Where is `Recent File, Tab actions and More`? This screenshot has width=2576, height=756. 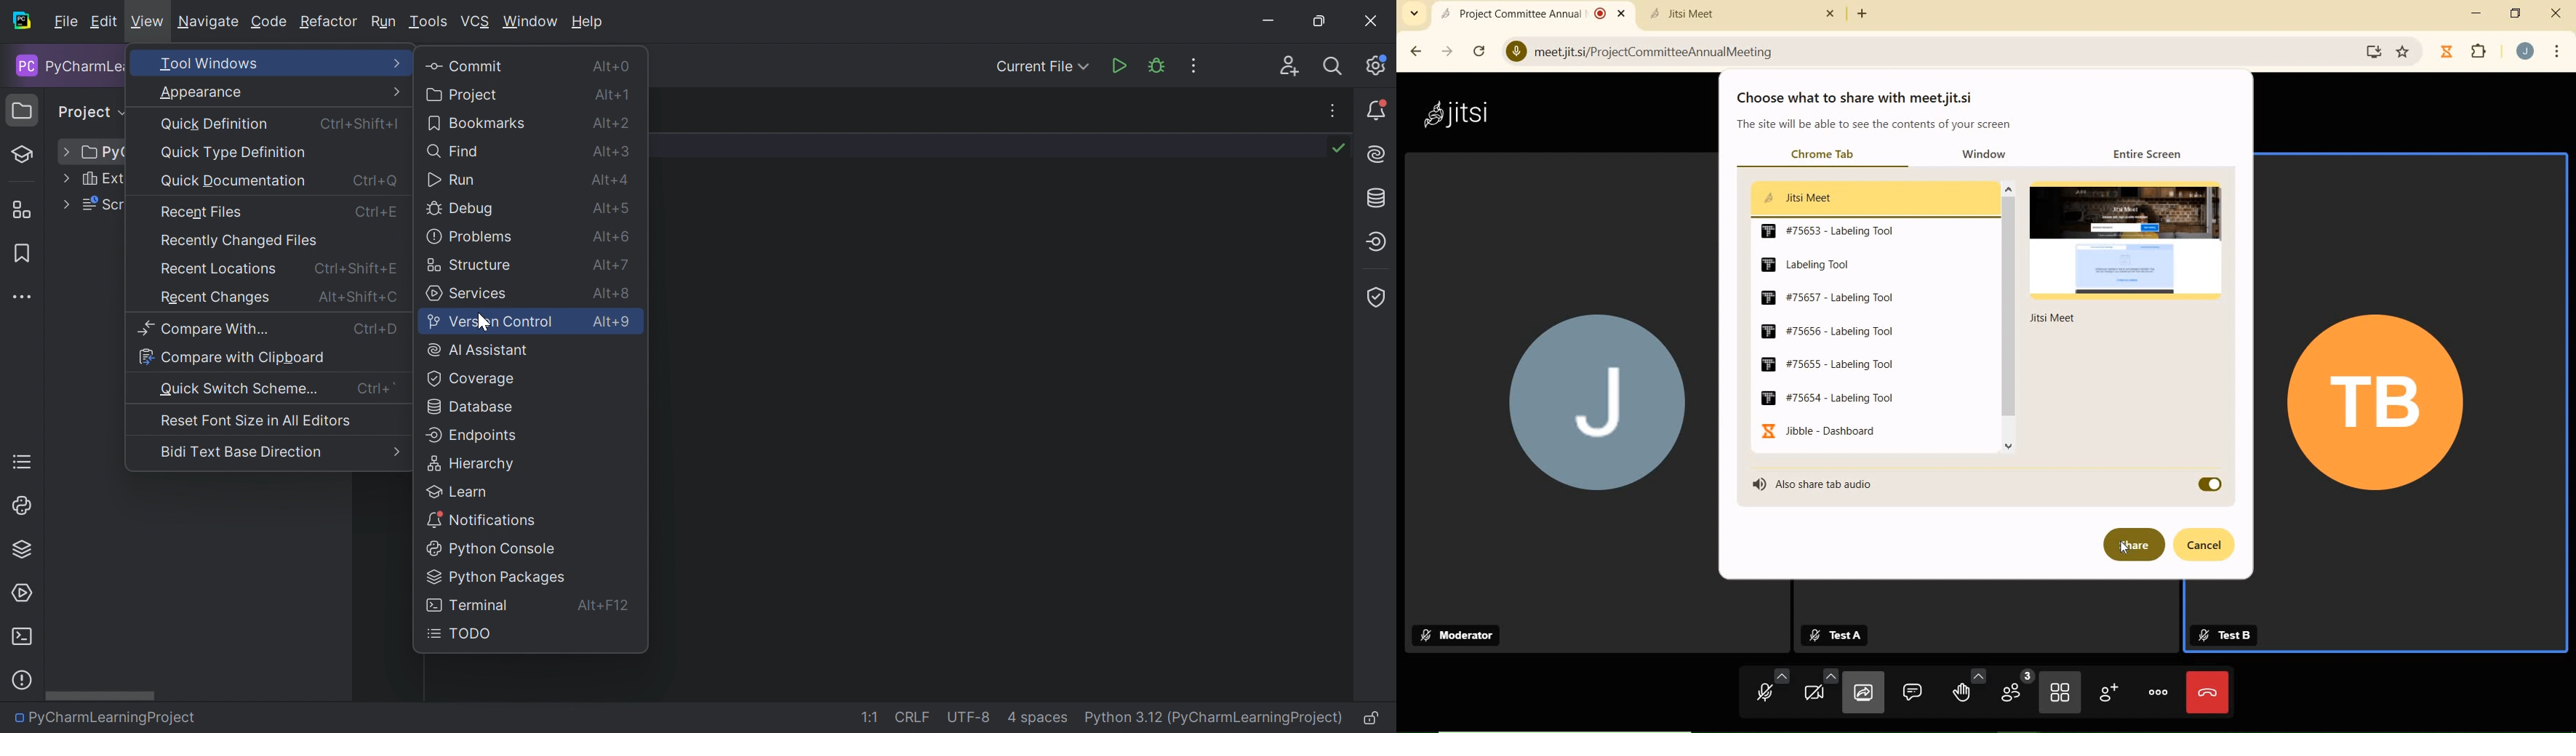
Recent File, Tab actions and More is located at coordinates (1333, 108).